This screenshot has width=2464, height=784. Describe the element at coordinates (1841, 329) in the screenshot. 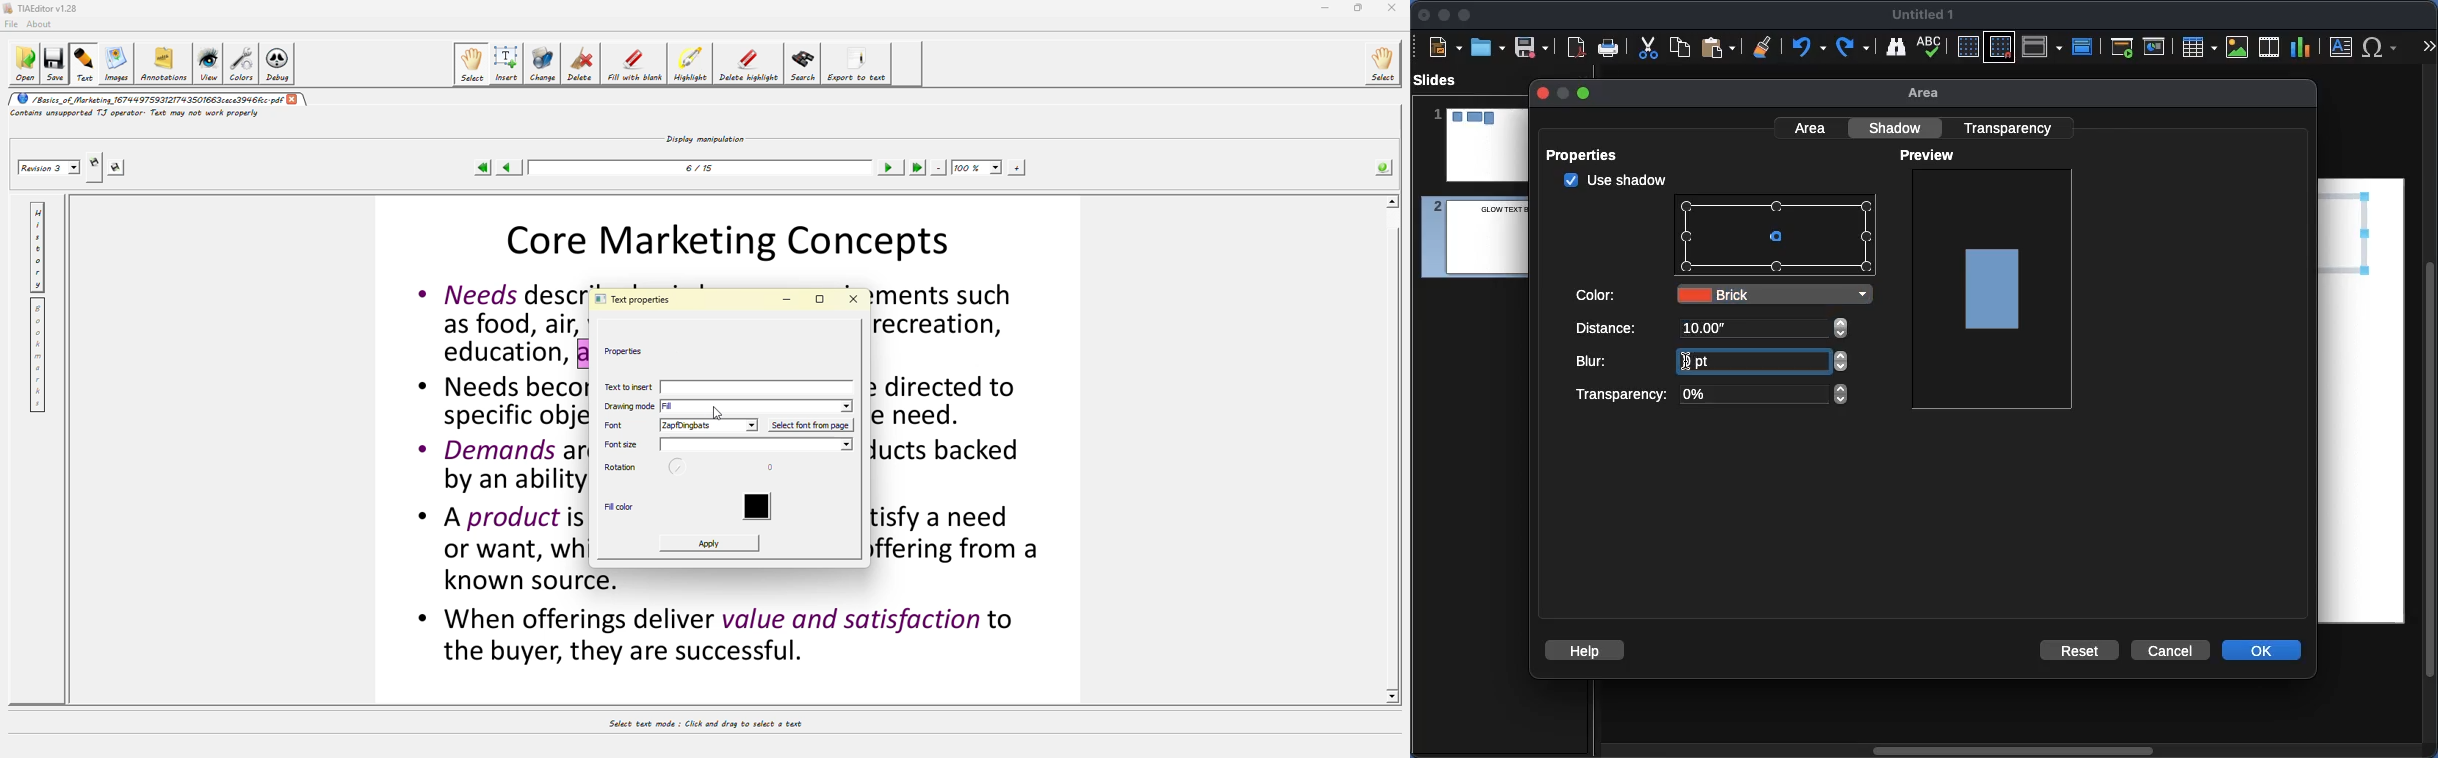

I see `adjust` at that location.